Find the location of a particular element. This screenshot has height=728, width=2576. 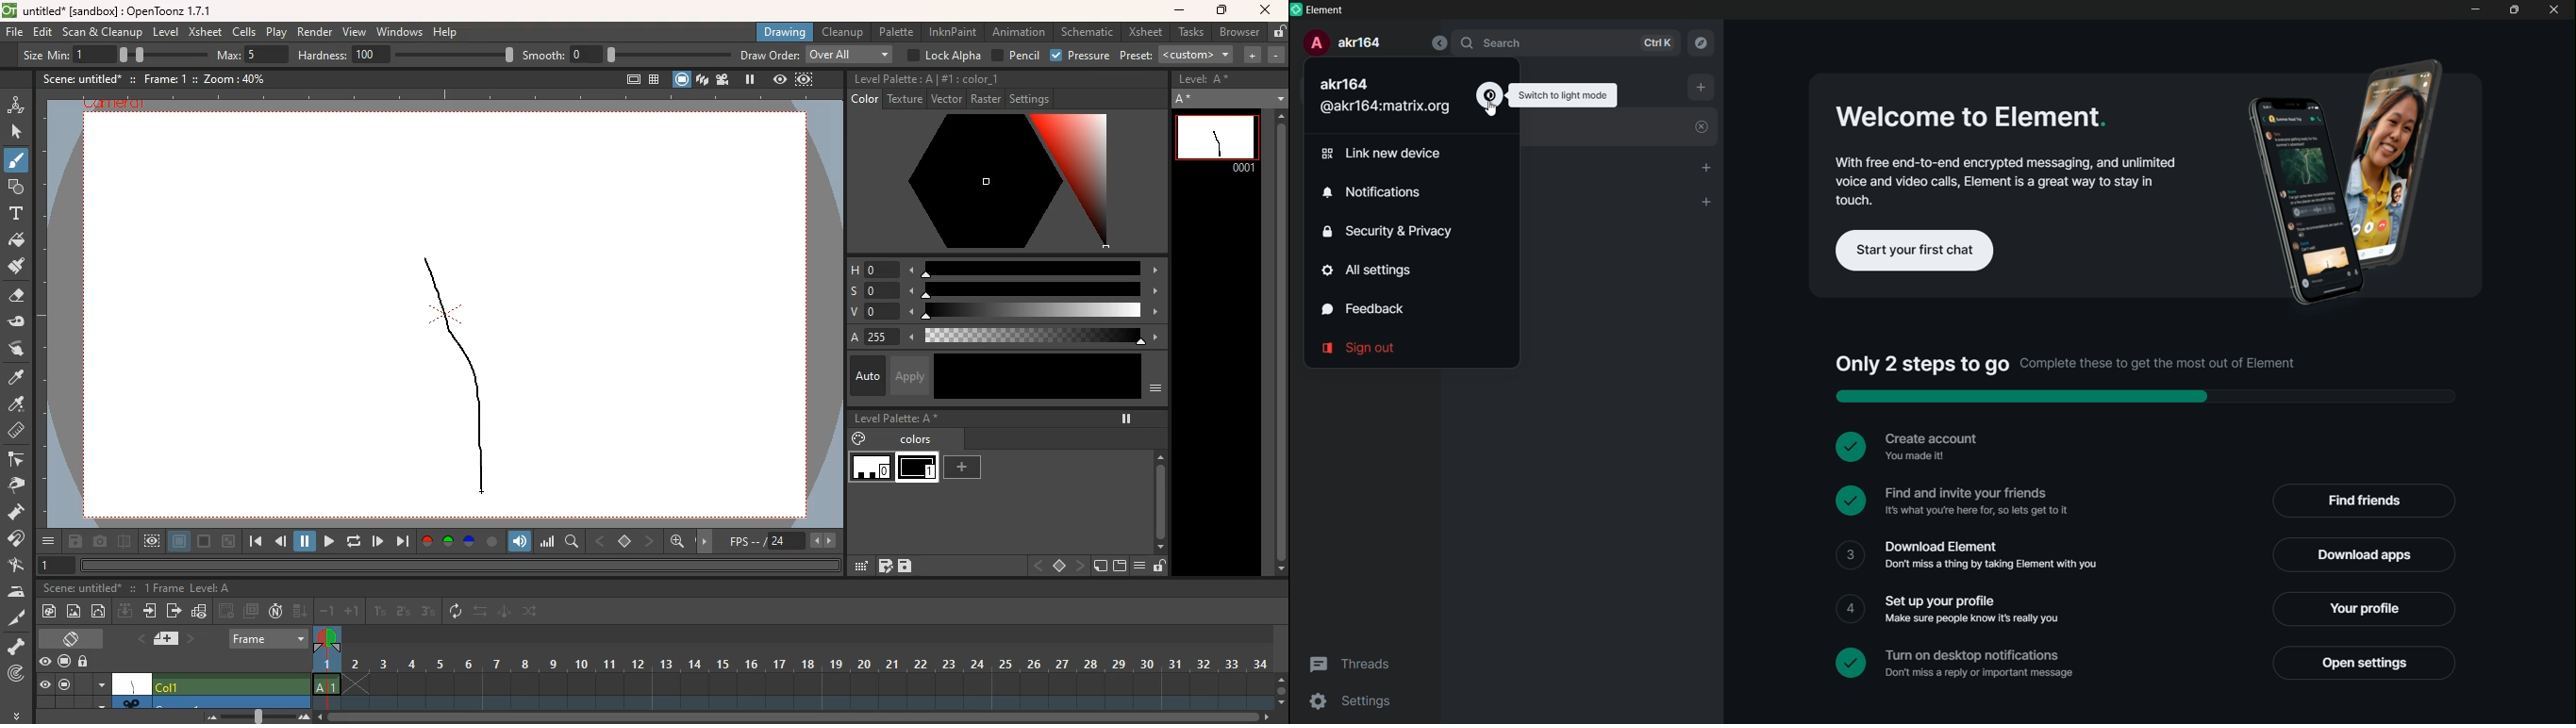

view is located at coordinates (356, 33).